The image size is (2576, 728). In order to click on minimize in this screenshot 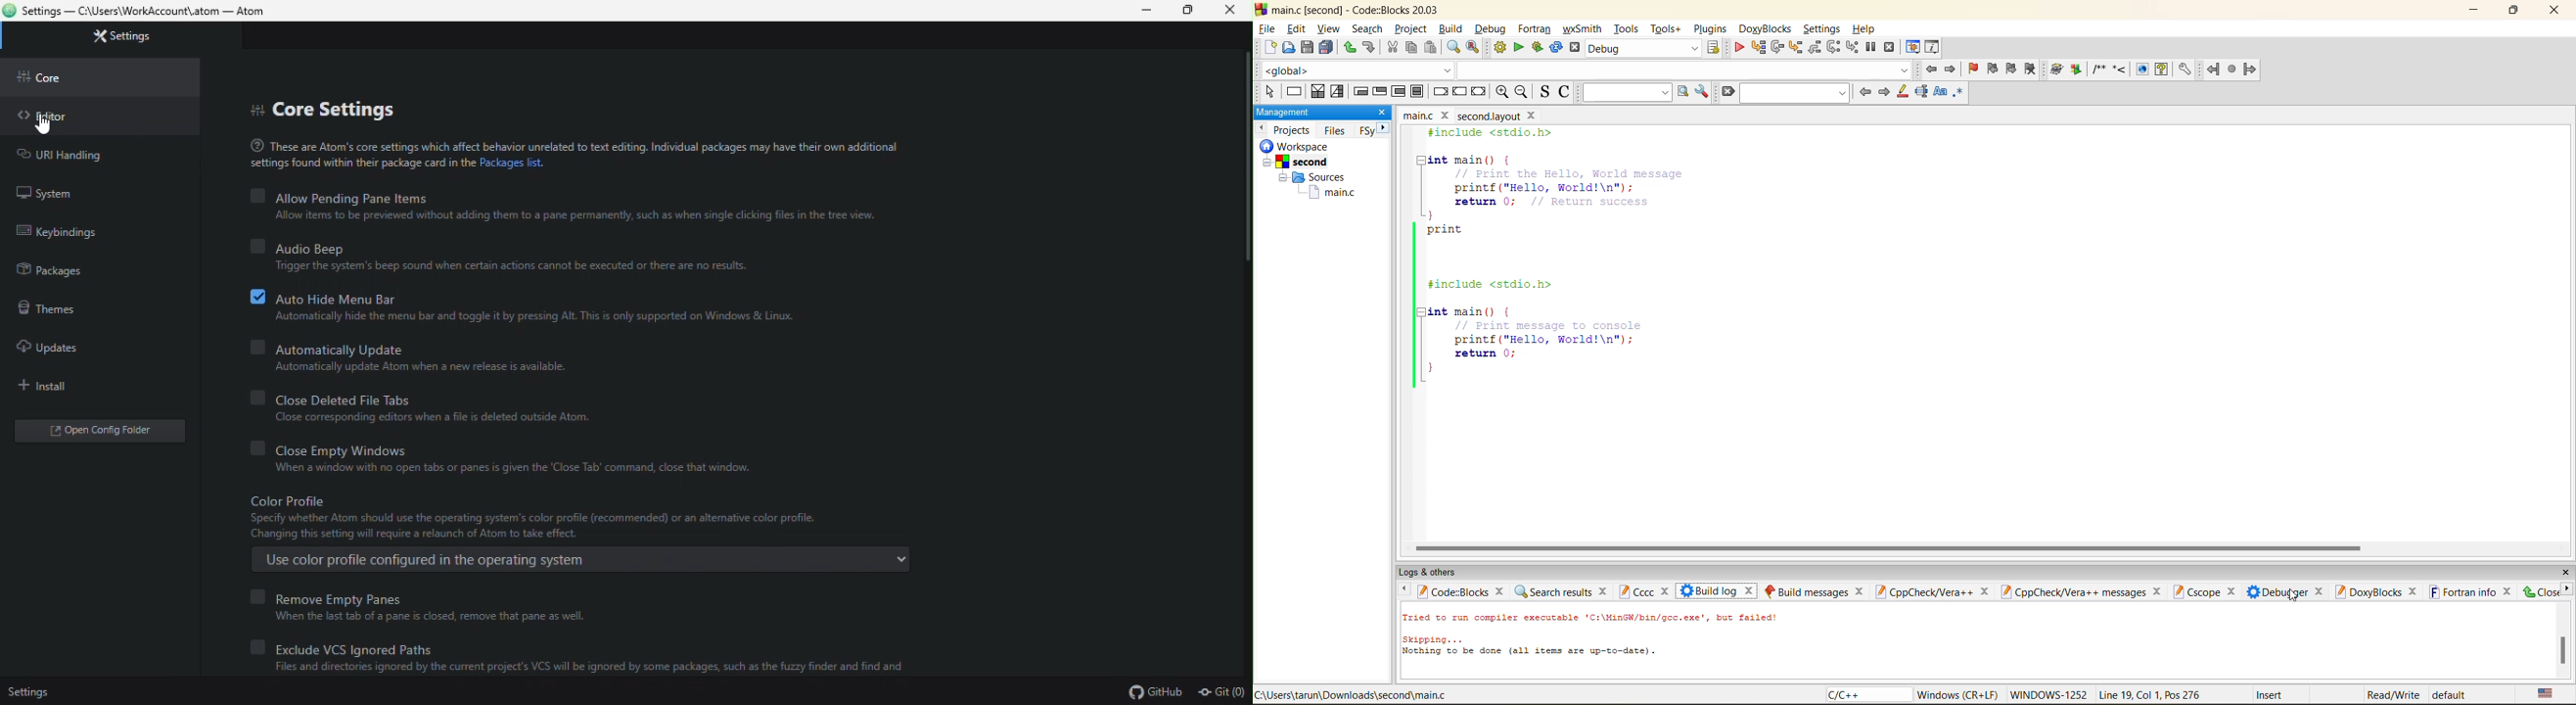, I will do `click(2474, 10)`.